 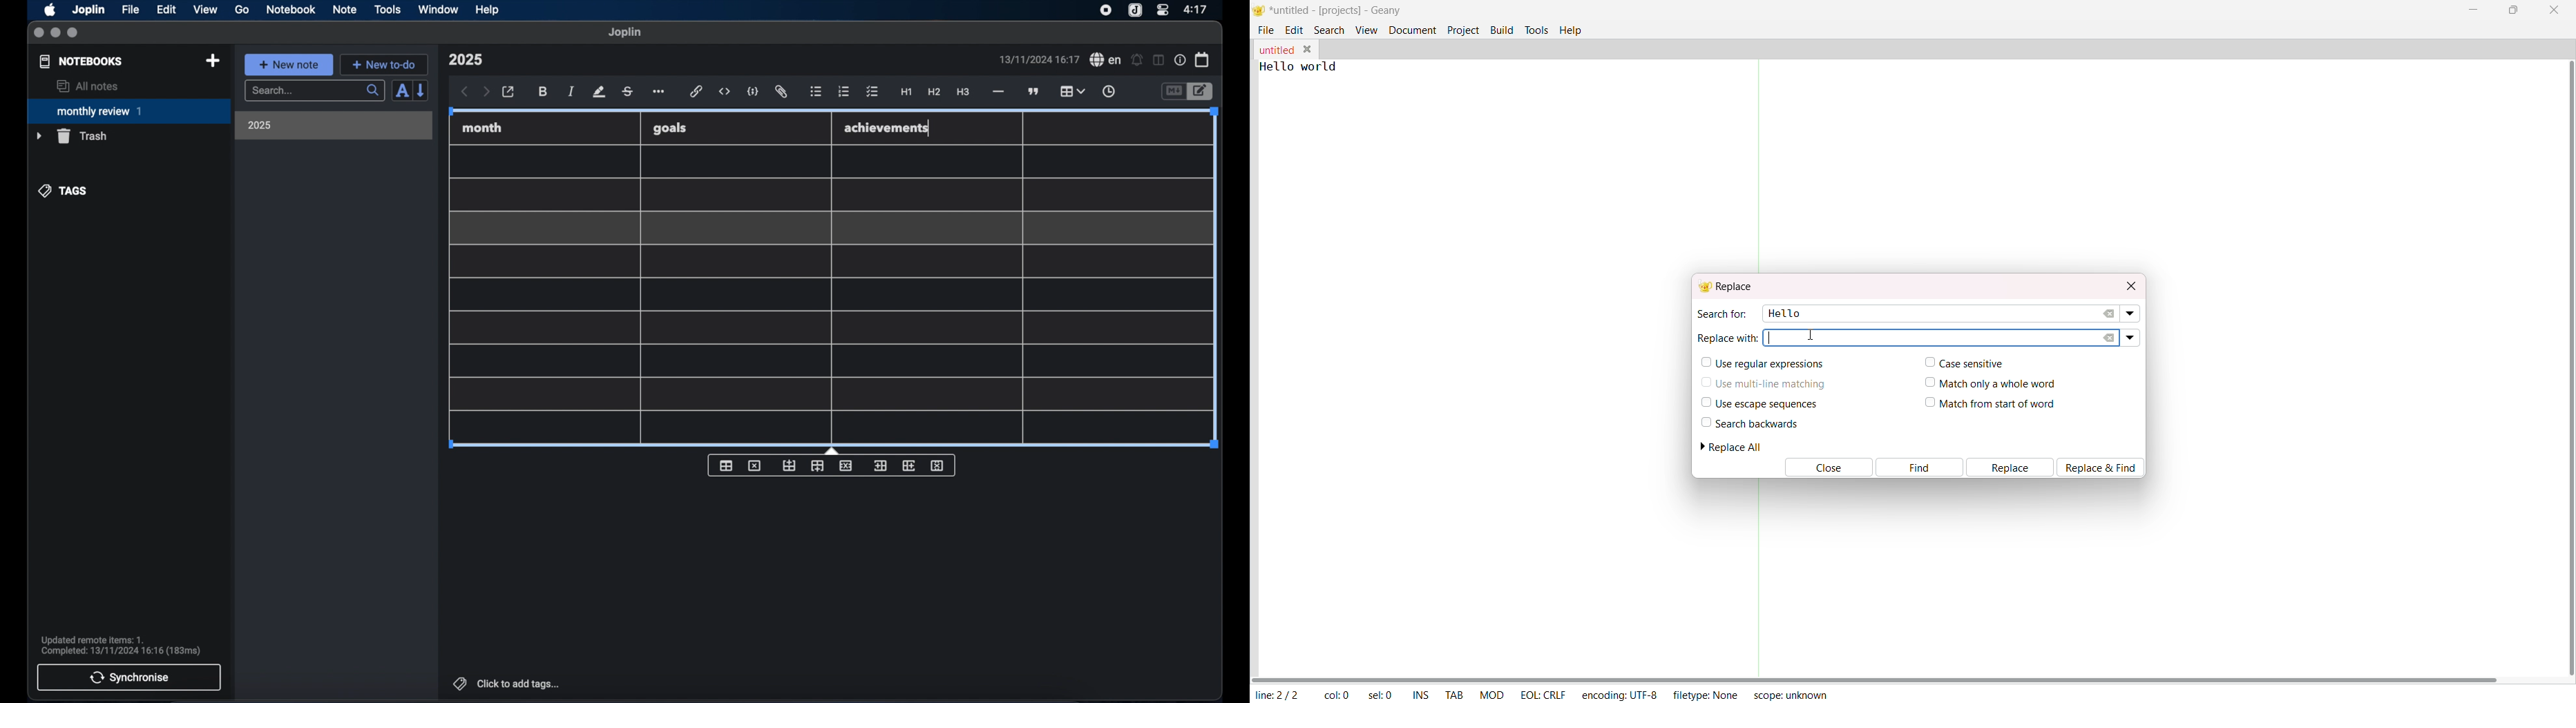 I want to click on set alarm, so click(x=1138, y=61).